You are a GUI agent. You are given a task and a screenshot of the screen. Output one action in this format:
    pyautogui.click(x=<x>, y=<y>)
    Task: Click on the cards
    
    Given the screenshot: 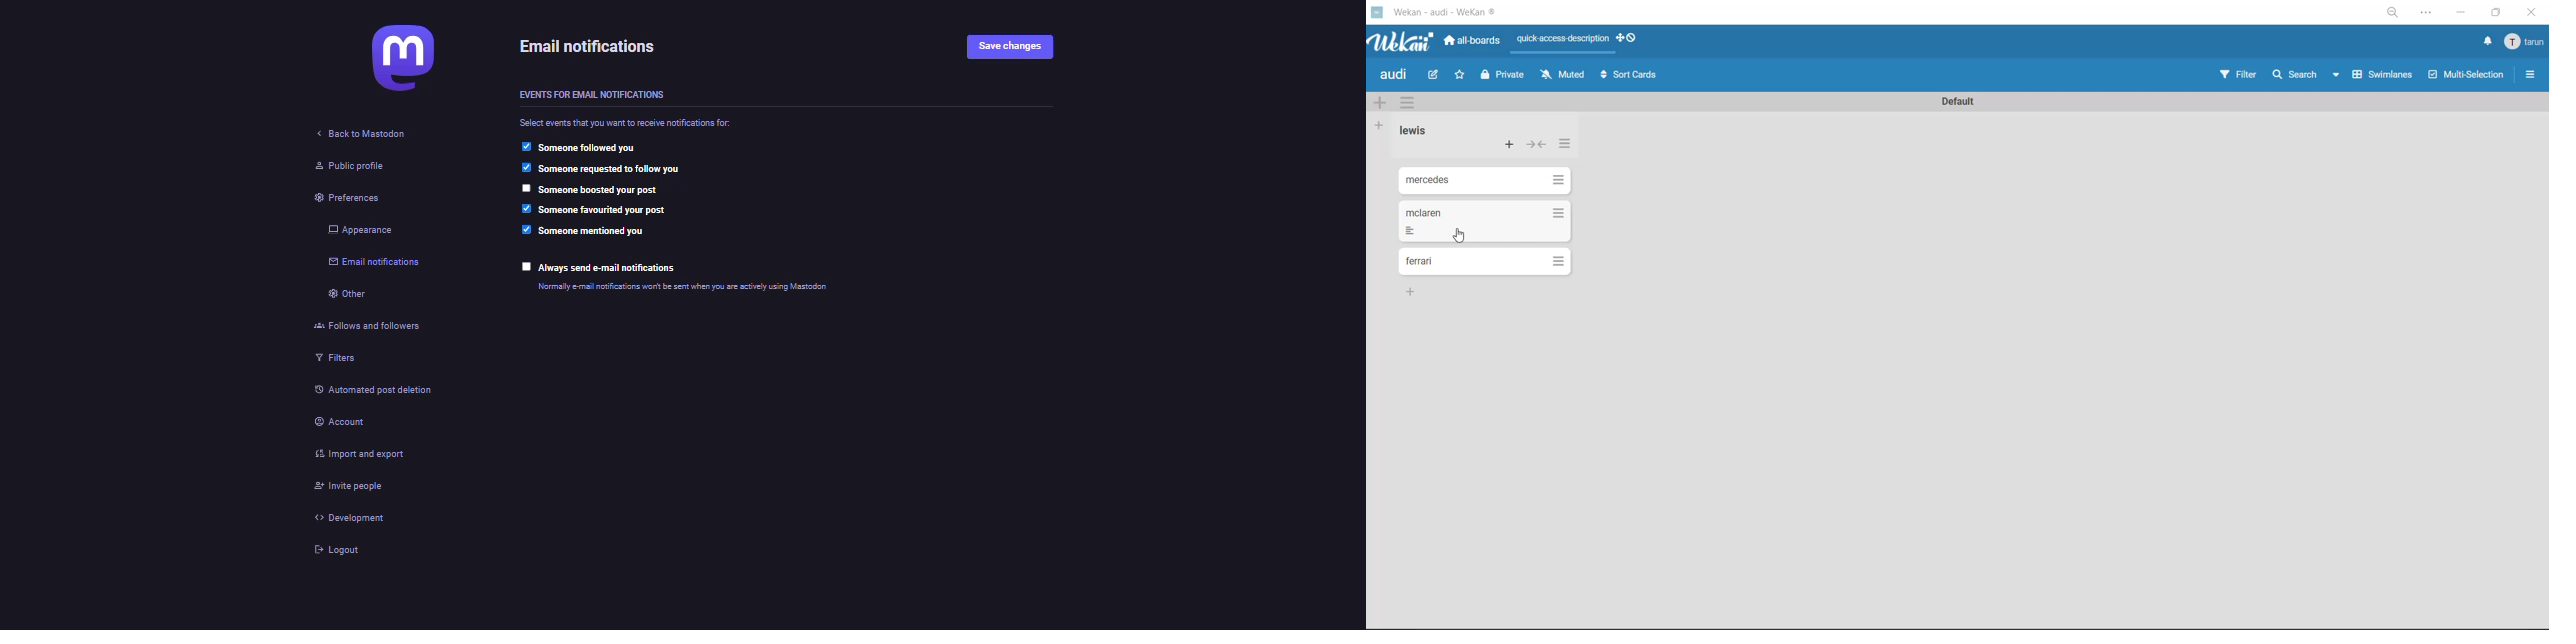 What is the action you would take?
    pyautogui.click(x=1483, y=182)
    